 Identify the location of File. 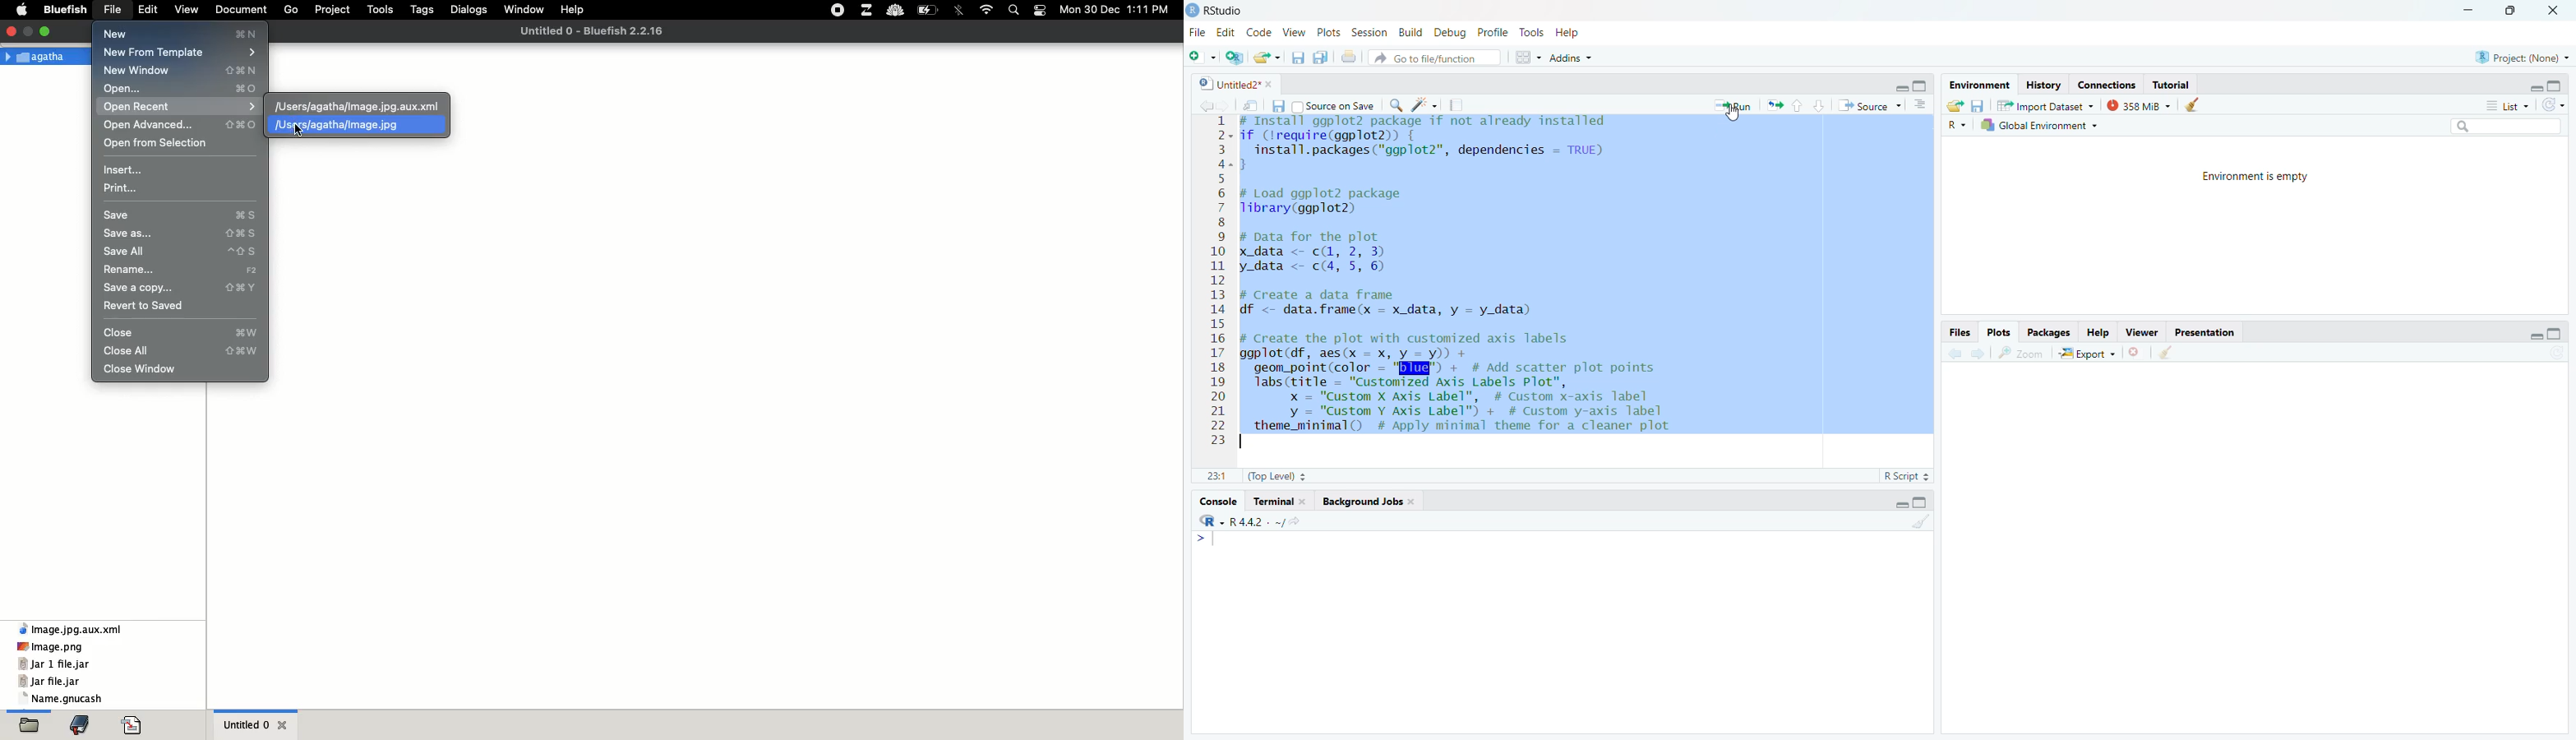
(1199, 33).